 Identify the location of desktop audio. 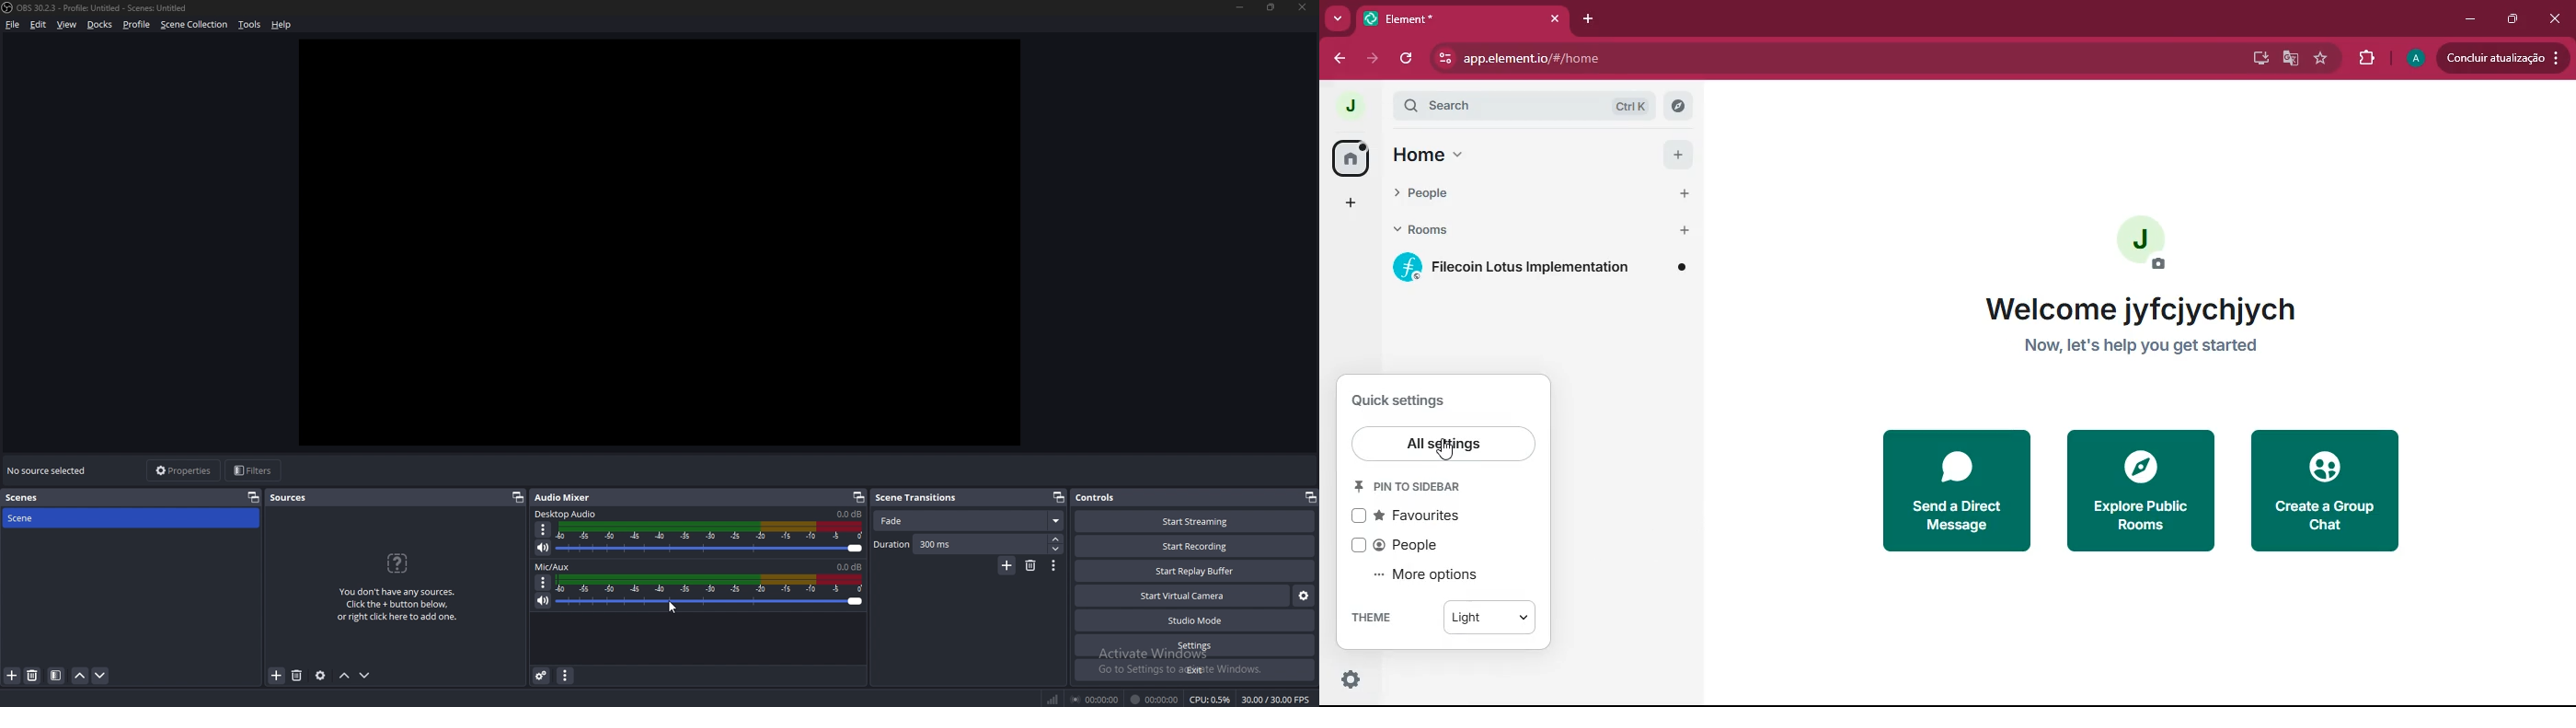
(566, 513).